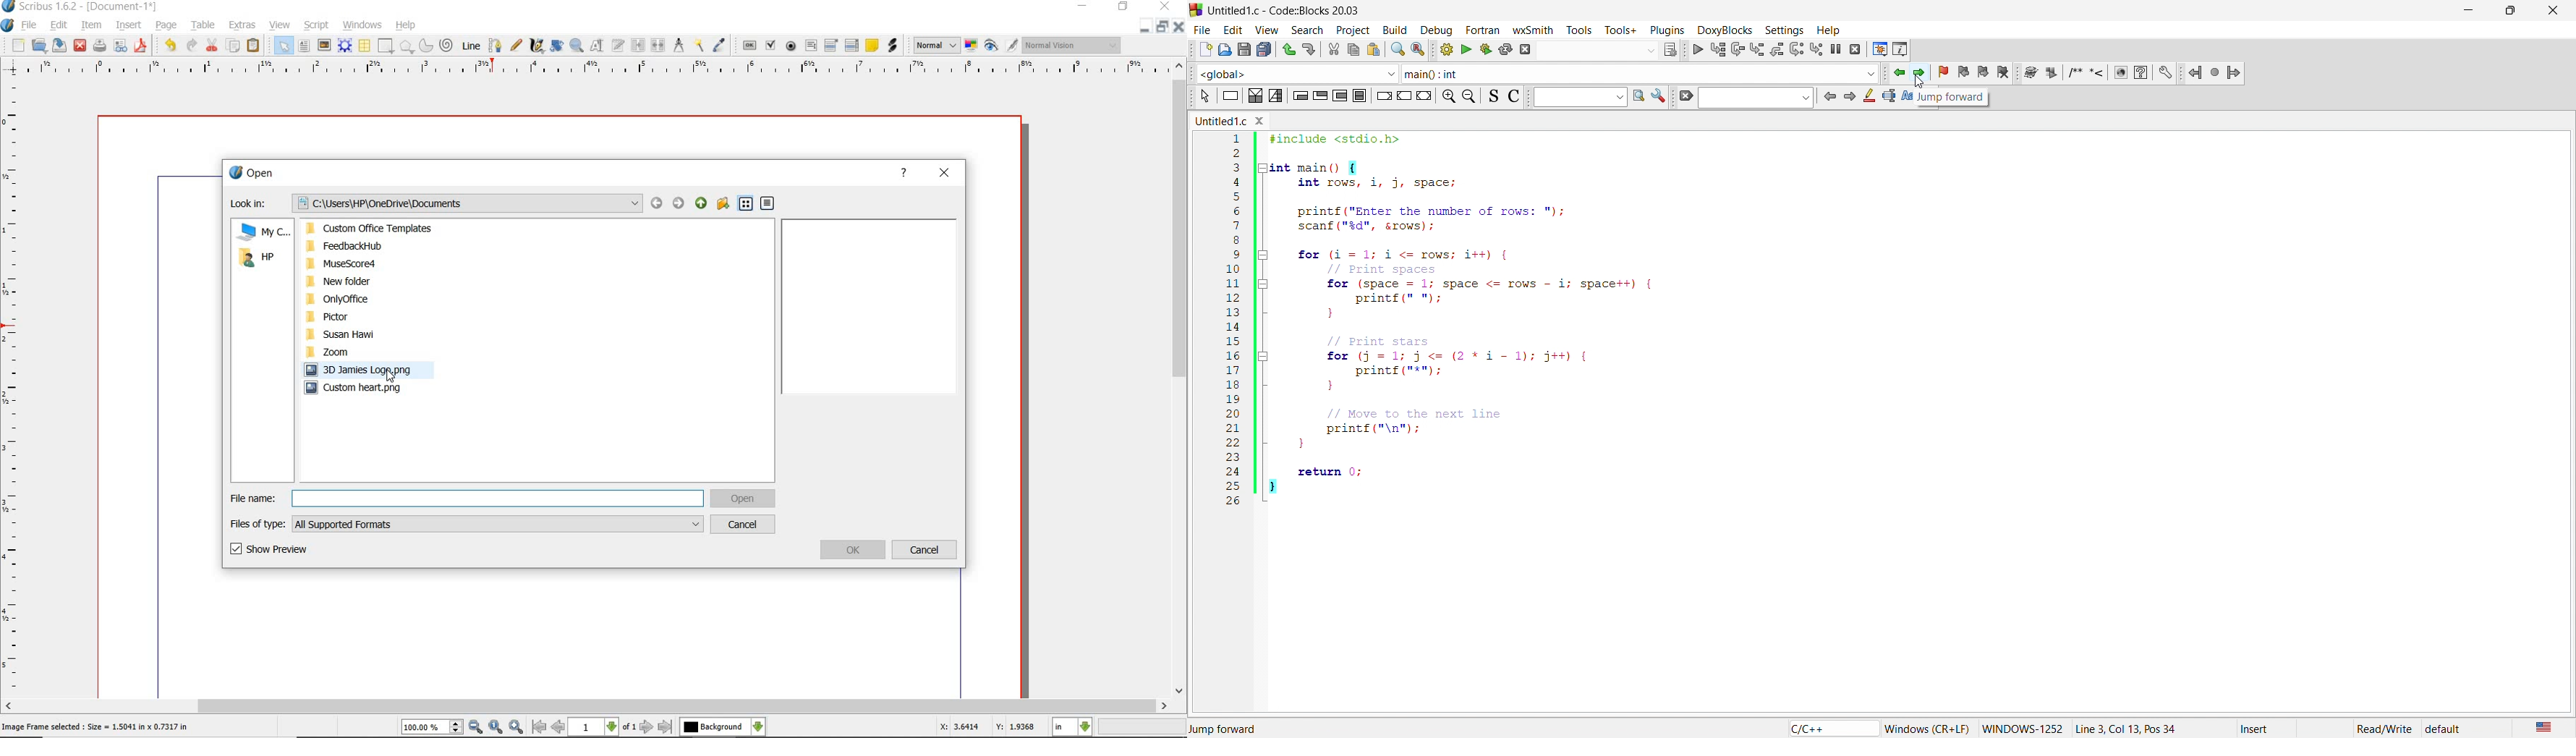 The width and height of the screenshot is (2576, 756). I want to click on detail view, so click(768, 205).